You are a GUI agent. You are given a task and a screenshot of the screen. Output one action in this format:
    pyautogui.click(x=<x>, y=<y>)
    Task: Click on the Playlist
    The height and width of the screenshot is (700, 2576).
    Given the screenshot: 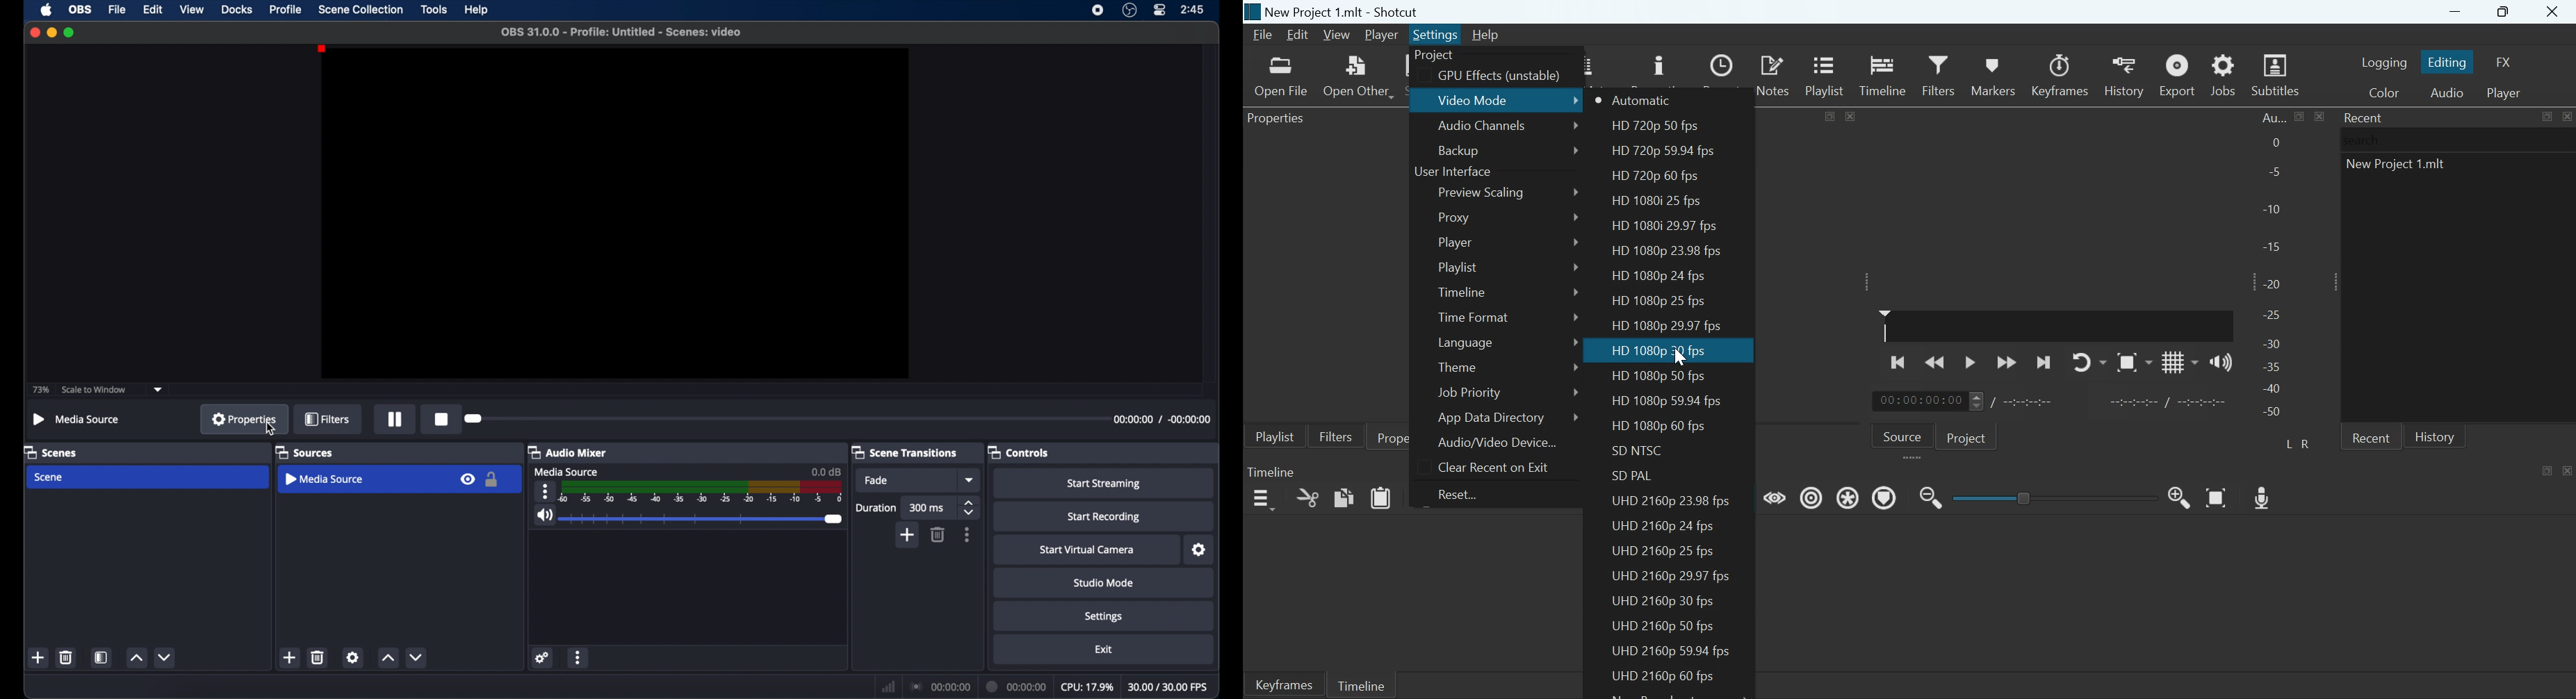 What is the action you would take?
    pyautogui.click(x=1458, y=268)
    